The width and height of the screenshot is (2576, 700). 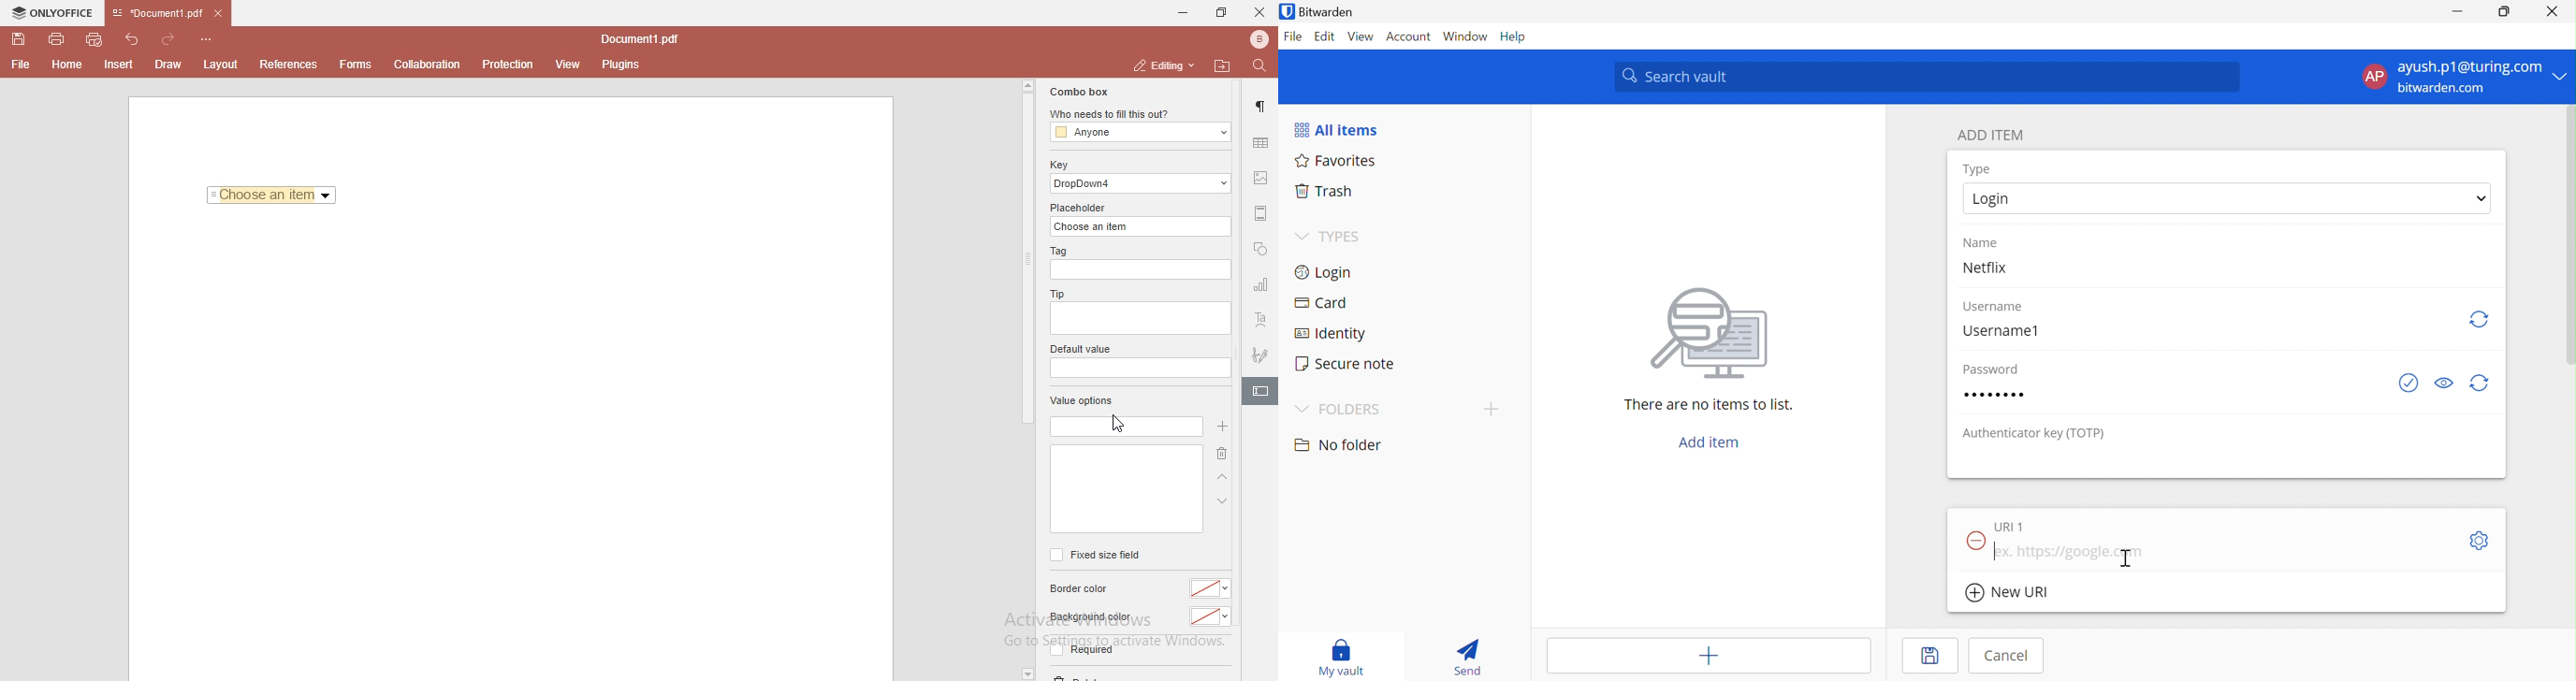 What do you see at coordinates (1262, 180) in the screenshot?
I see `image` at bounding box center [1262, 180].